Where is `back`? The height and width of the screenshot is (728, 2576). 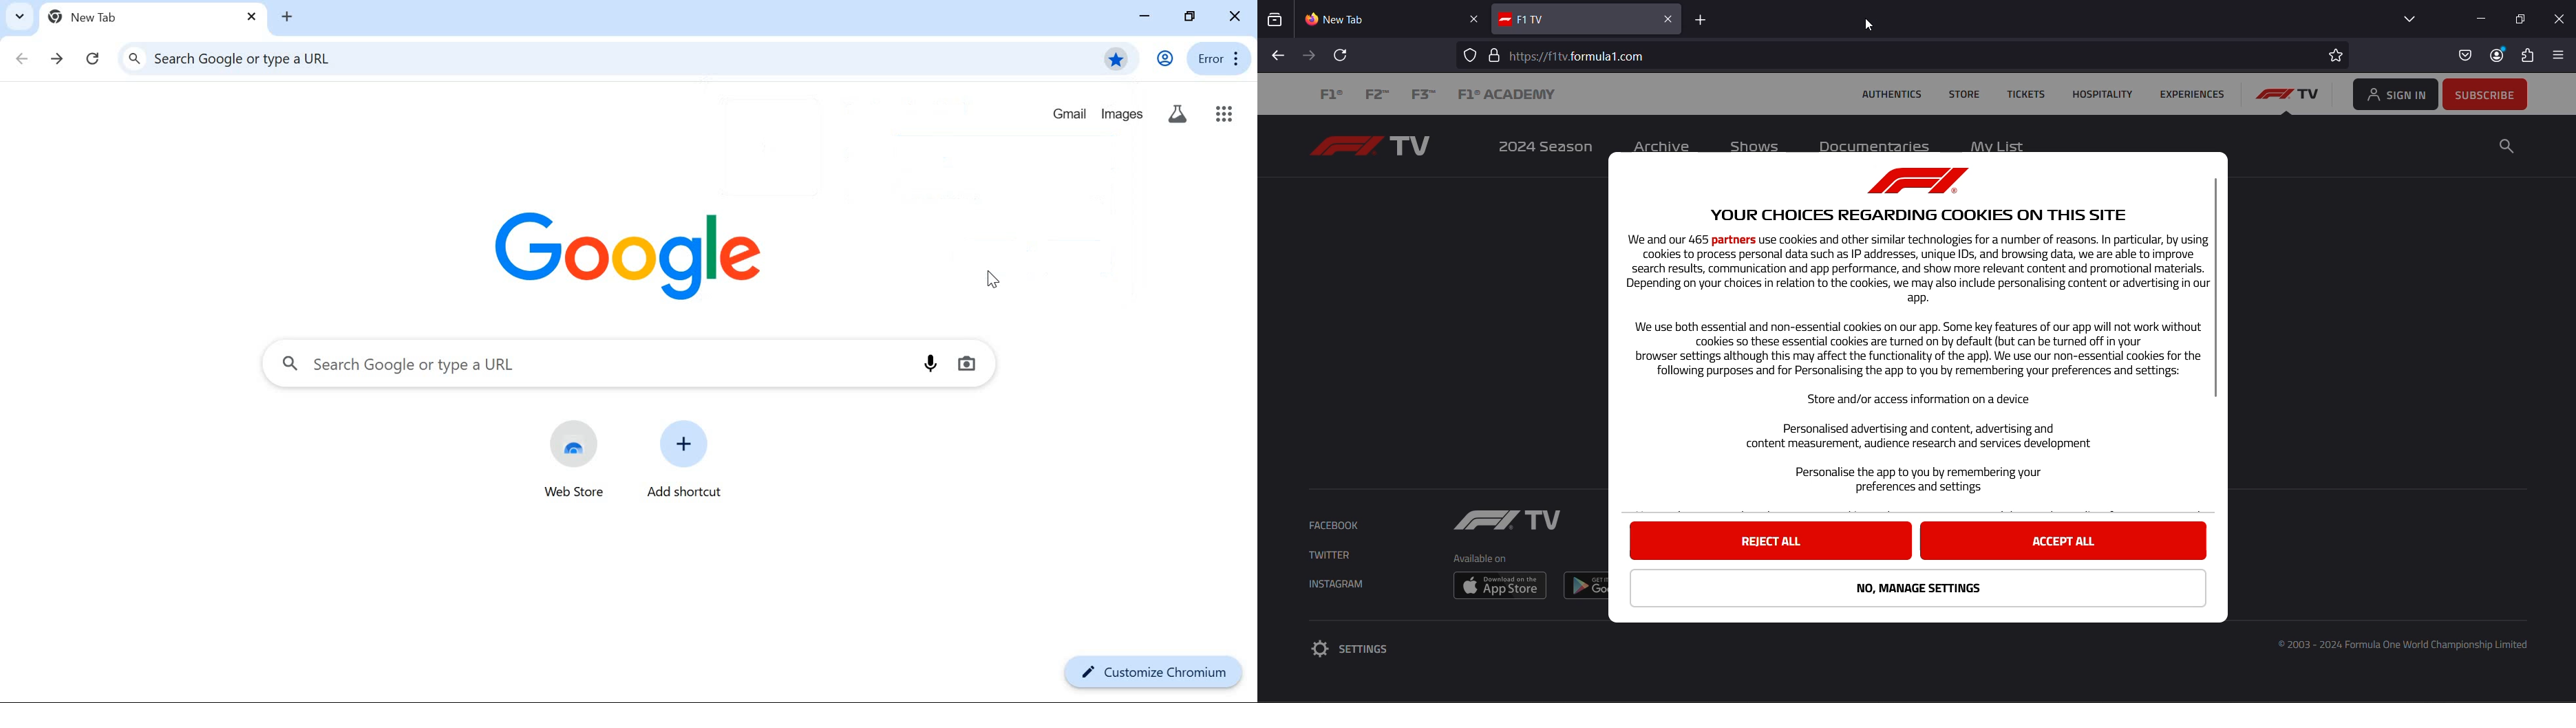
back is located at coordinates (22, 56).